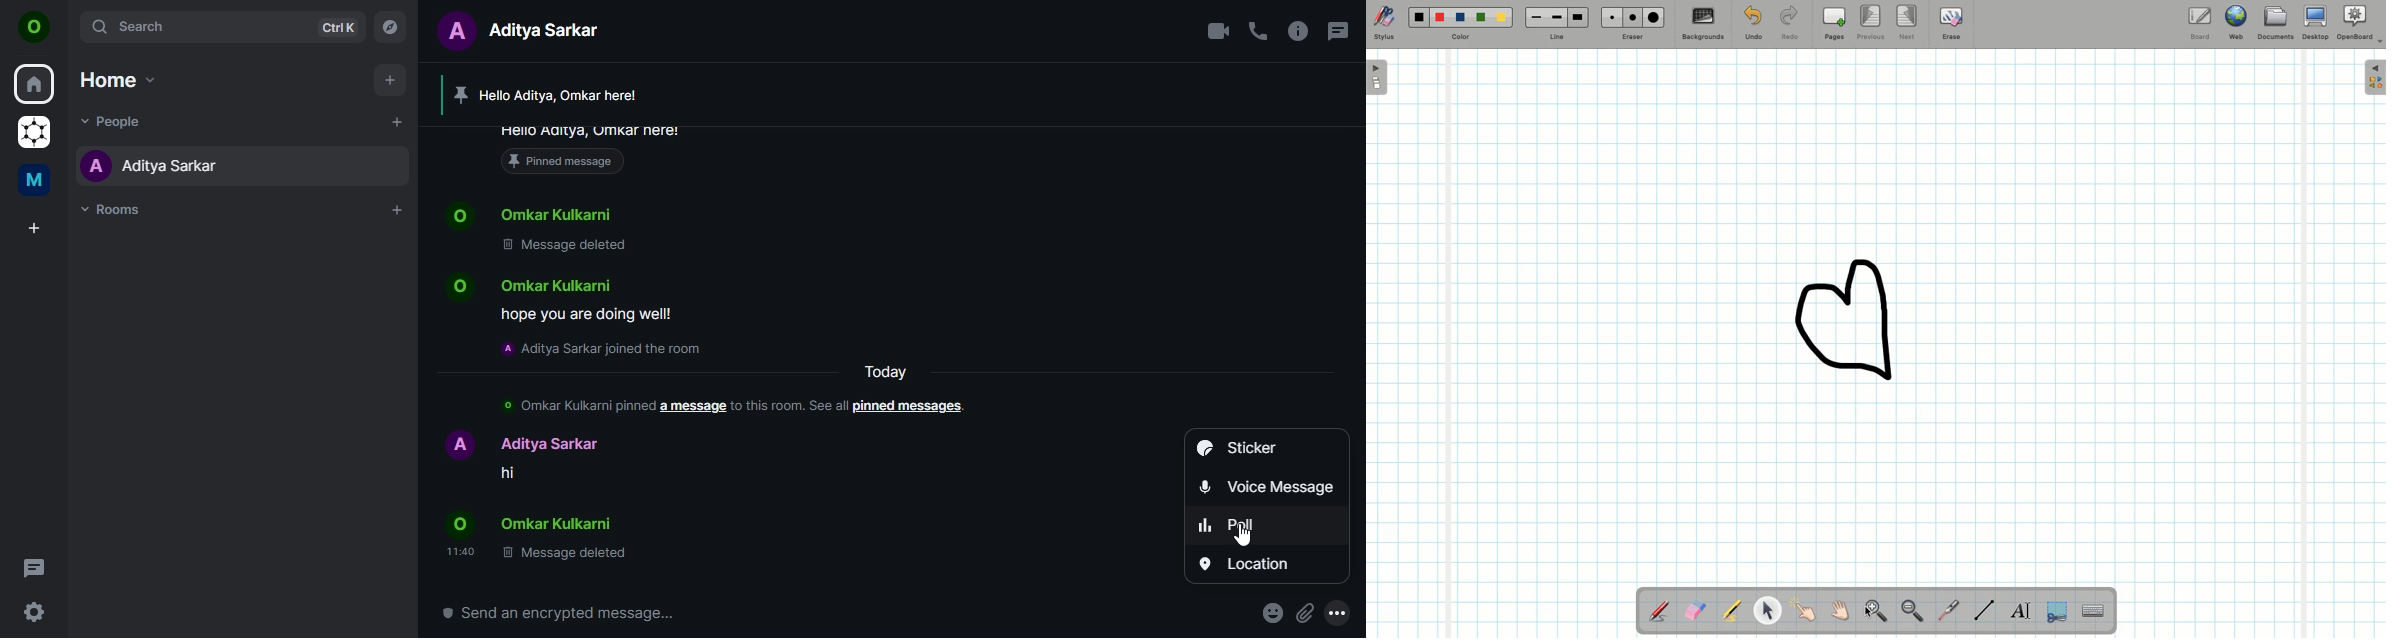  I want to click on pinned messages, so click(909, 407).